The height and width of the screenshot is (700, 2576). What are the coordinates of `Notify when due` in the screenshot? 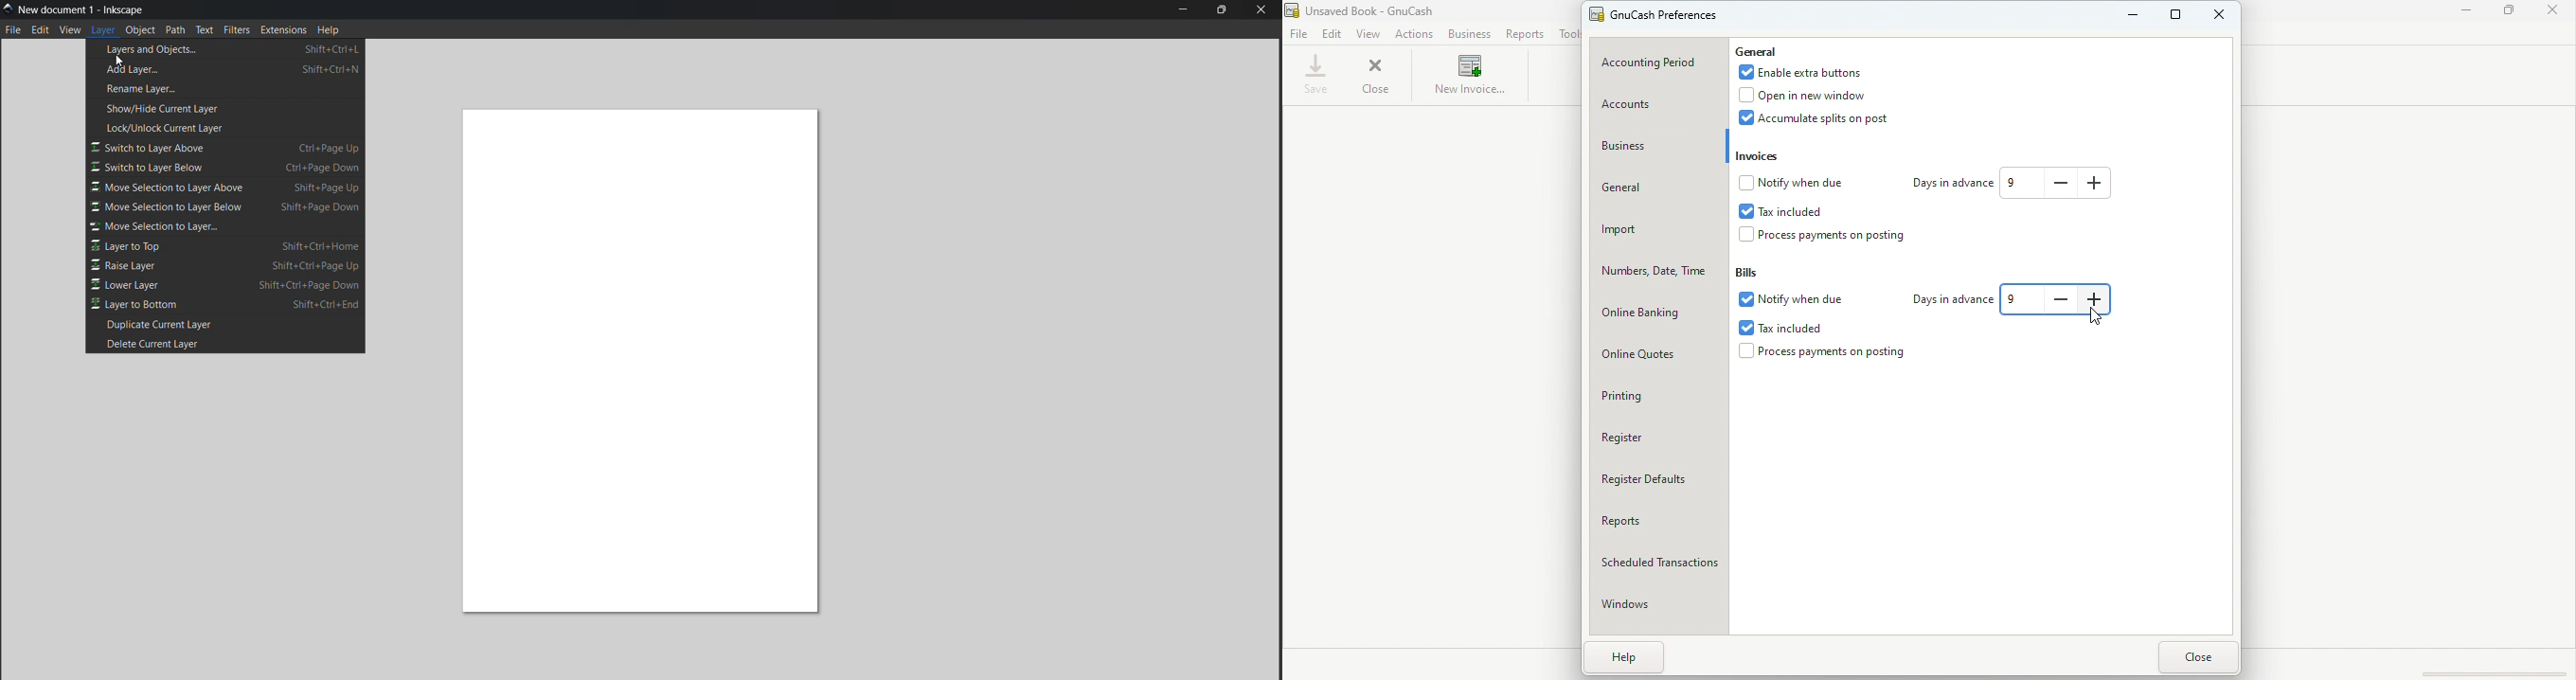 It's located at (1791, 301).